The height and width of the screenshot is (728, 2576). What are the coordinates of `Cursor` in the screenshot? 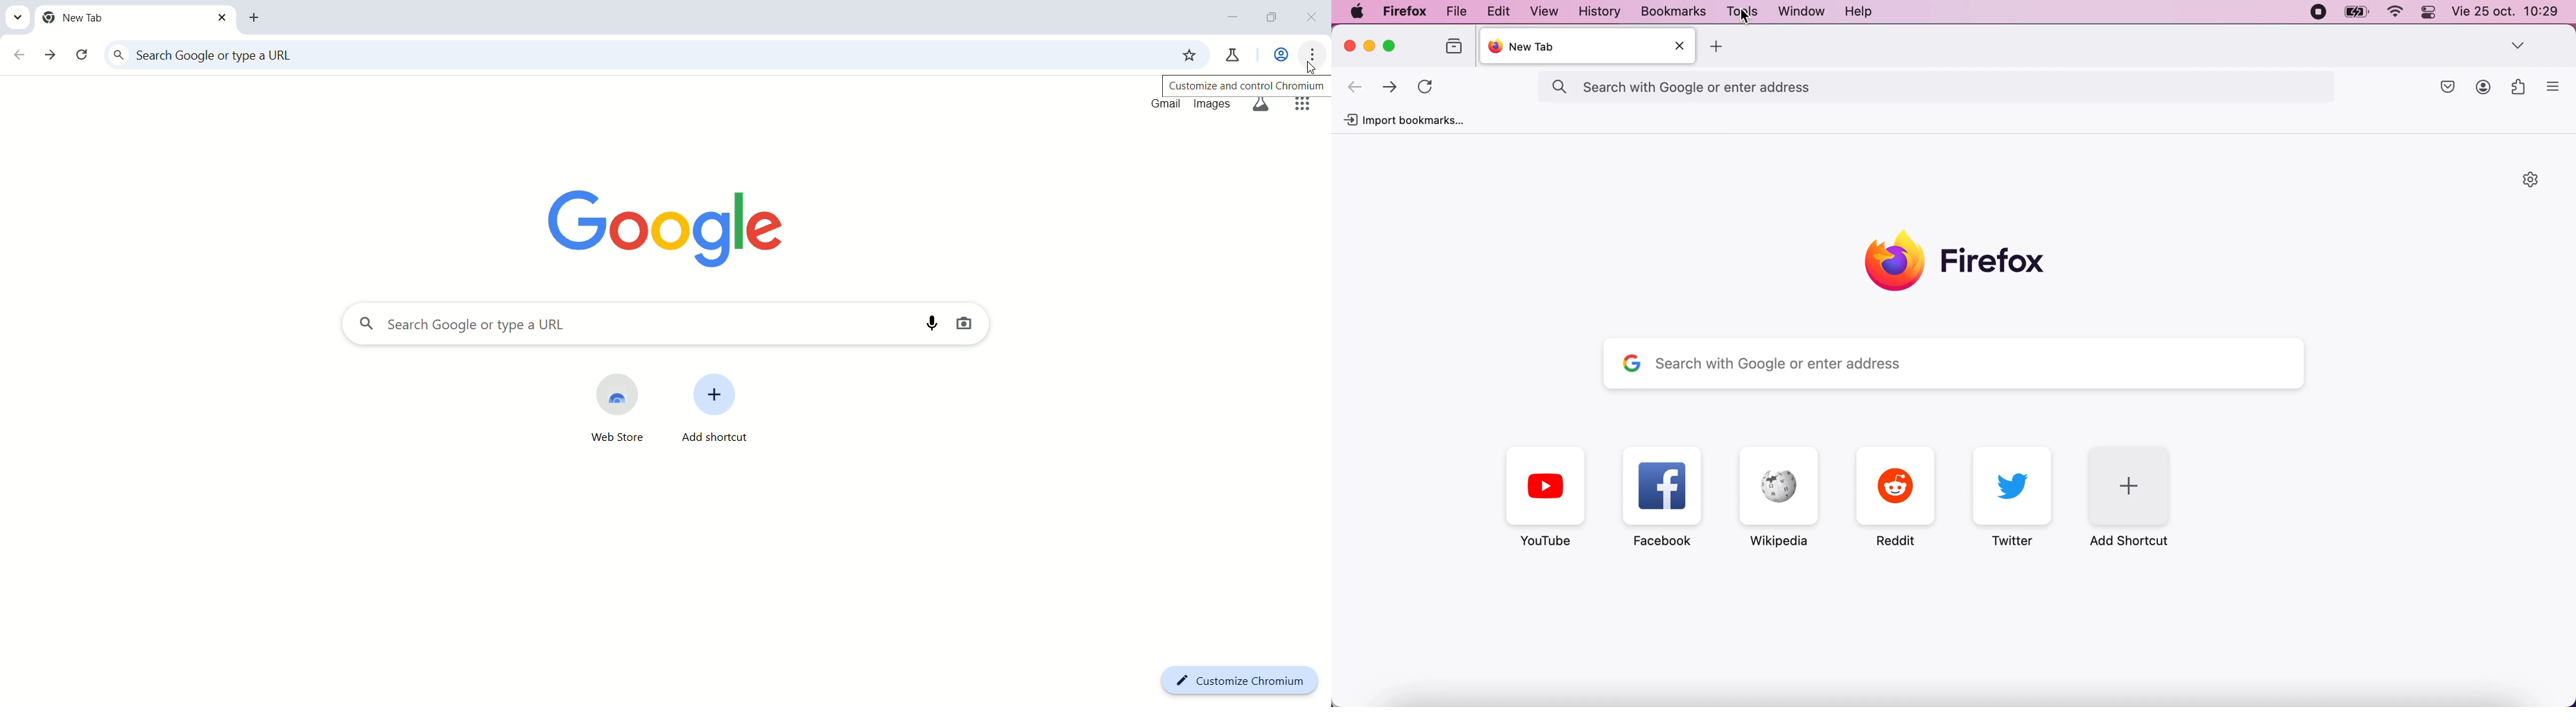 It's located at (1745, 16).